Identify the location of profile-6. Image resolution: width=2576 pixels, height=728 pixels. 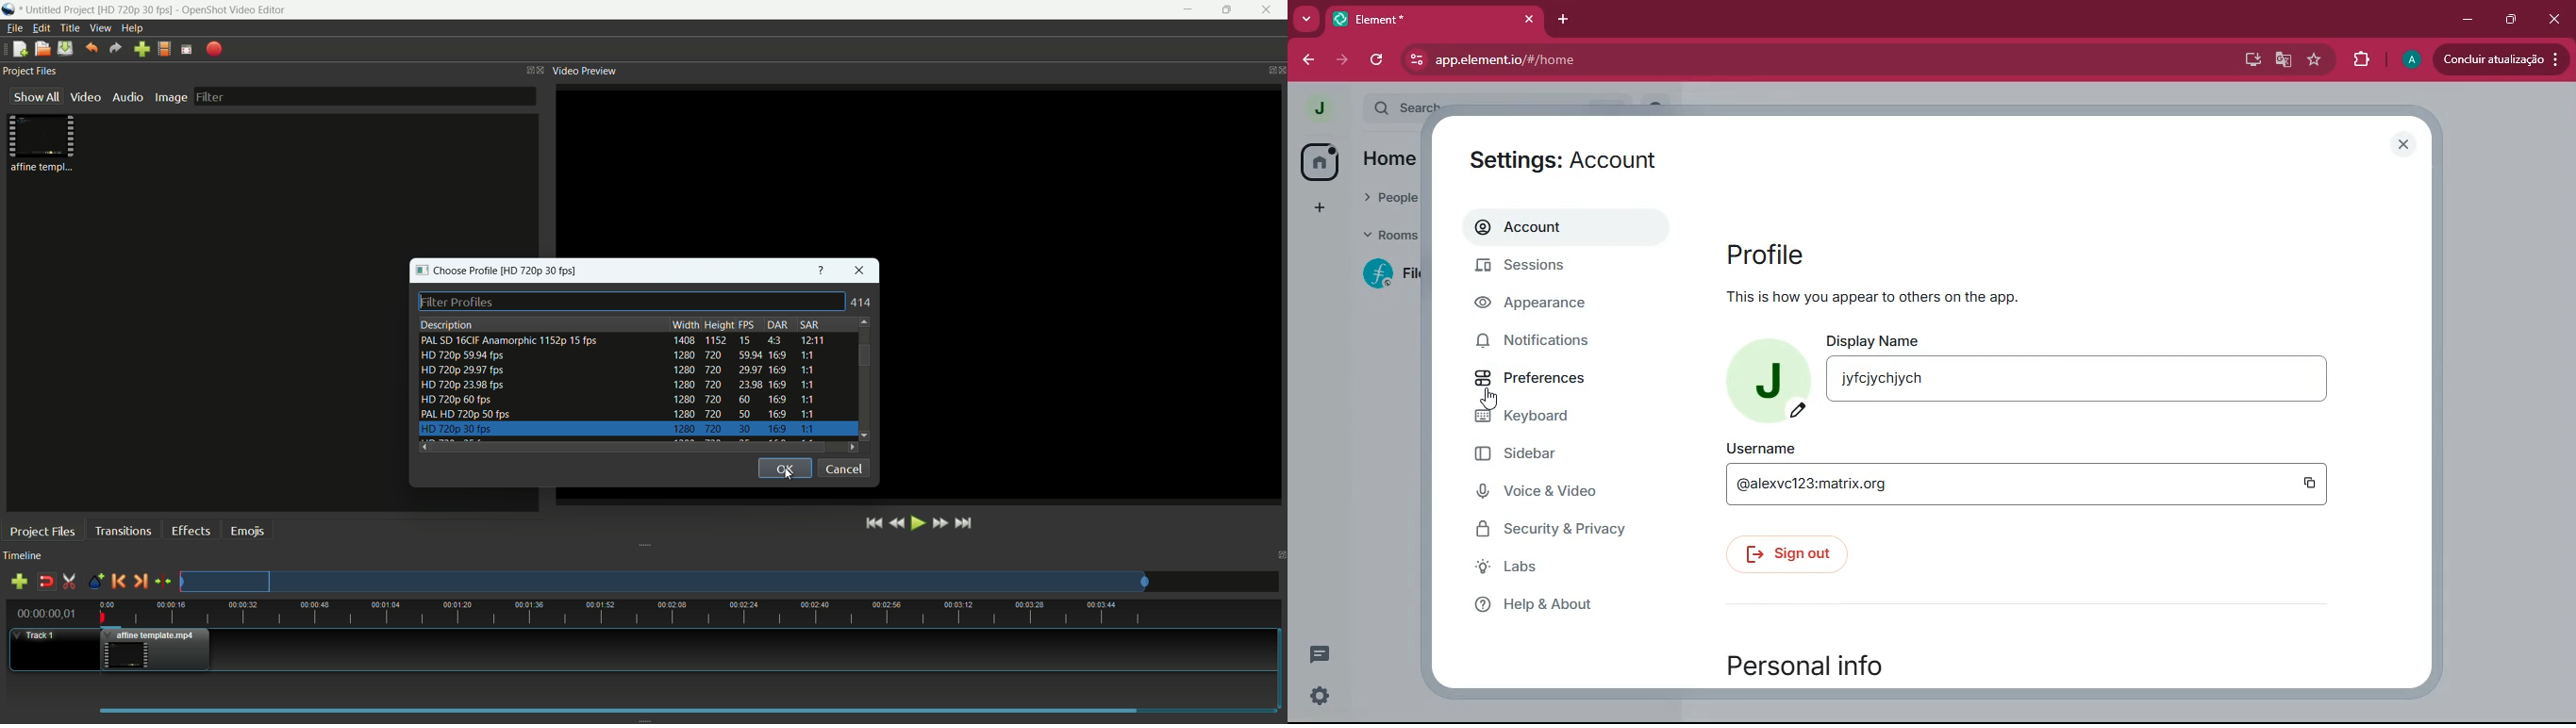
(622, 415).